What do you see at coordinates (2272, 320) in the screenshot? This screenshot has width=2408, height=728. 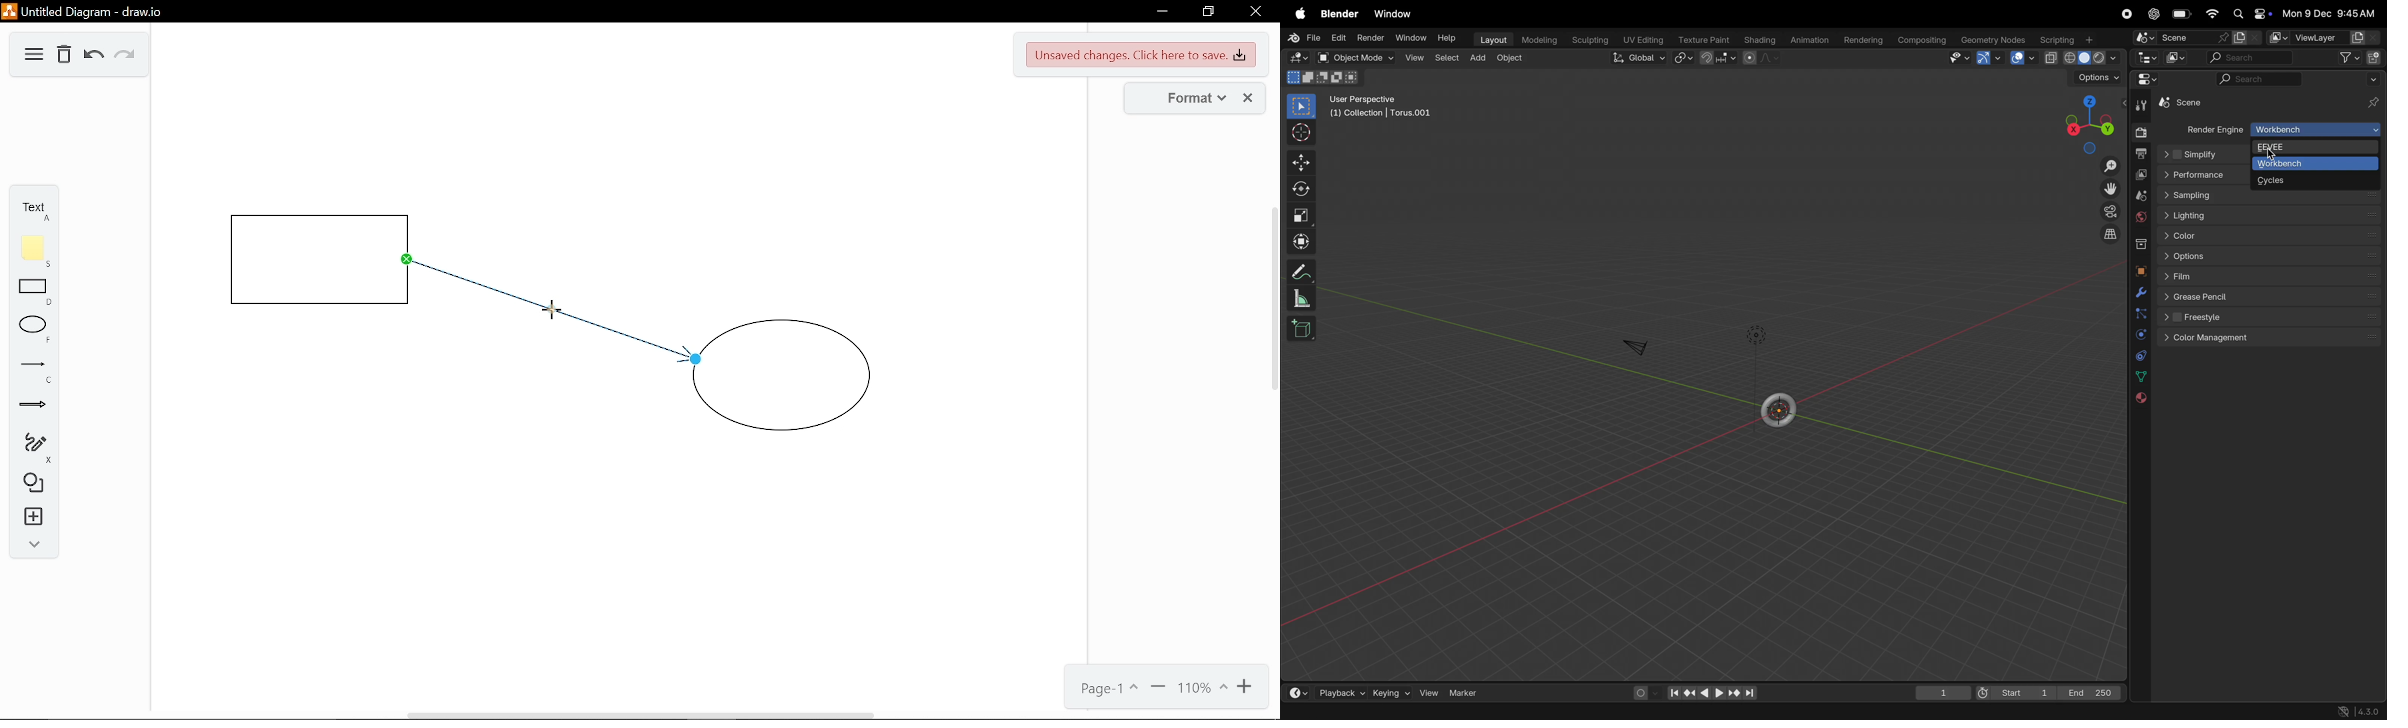 I see `freestyle` at bounding box center [2272, 320].